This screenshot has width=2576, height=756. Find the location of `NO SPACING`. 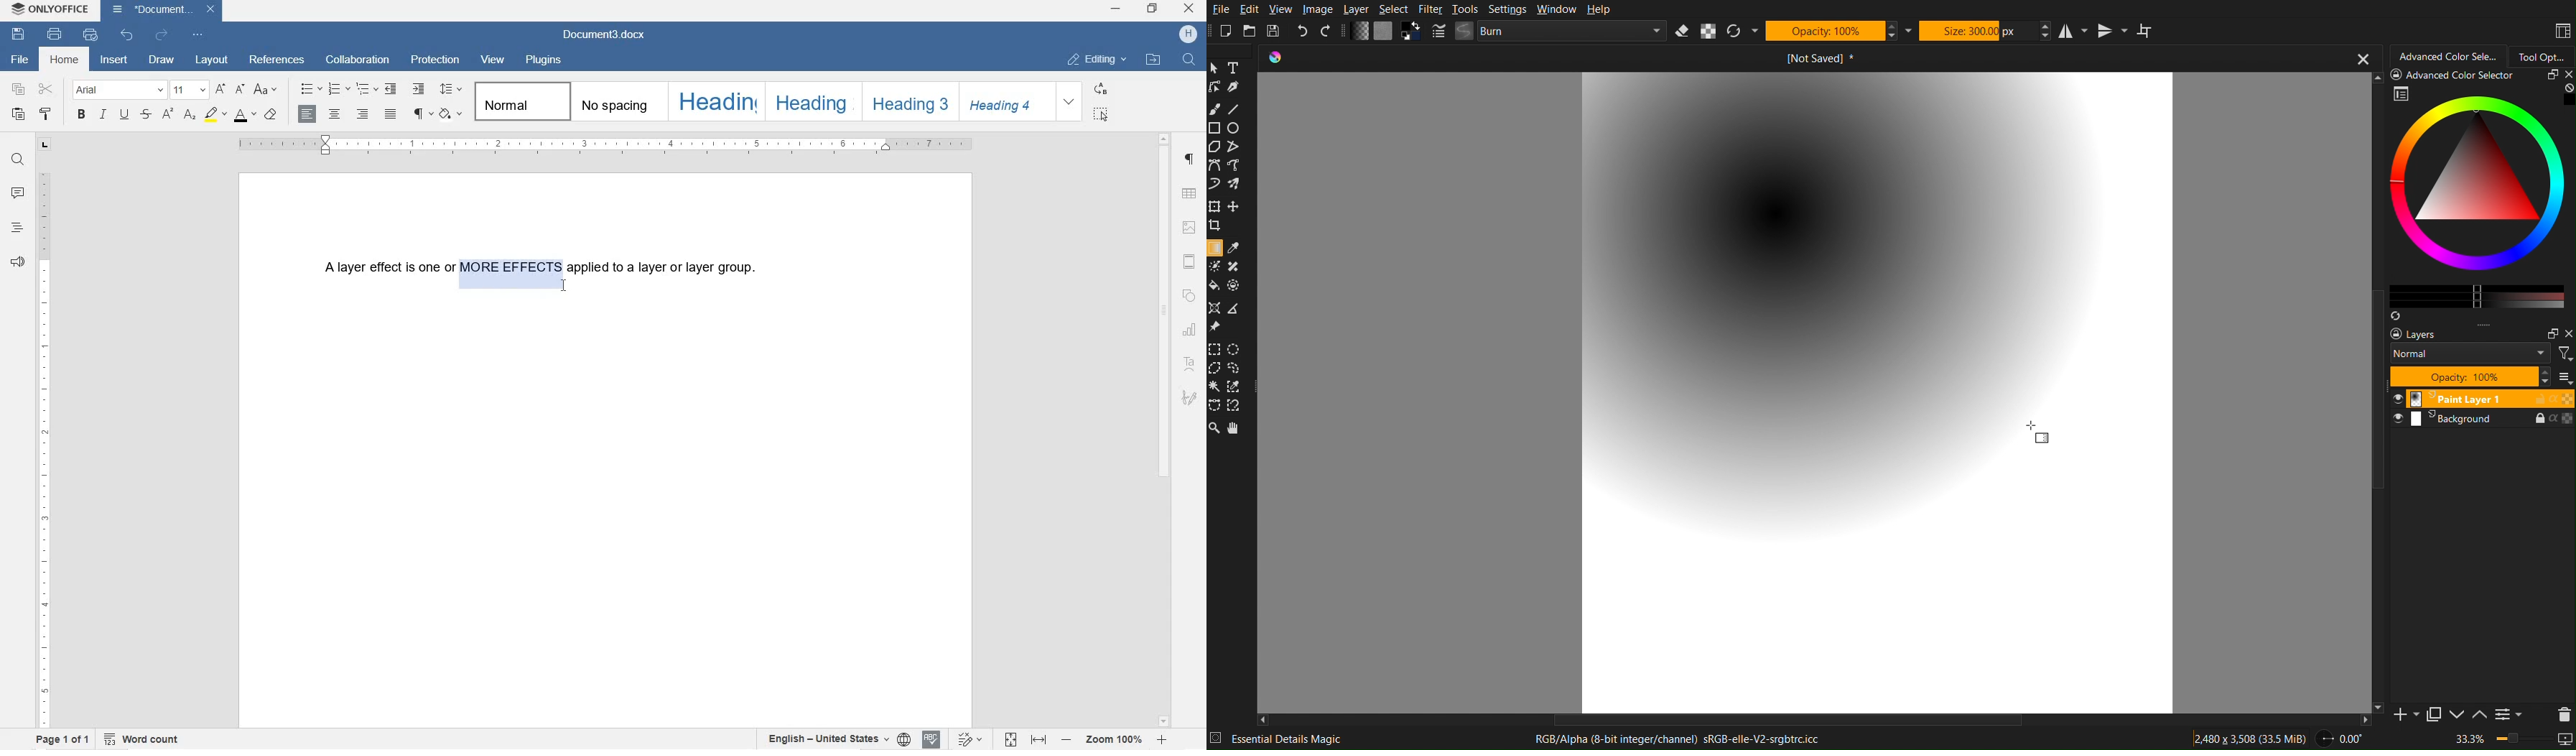

NO SPACING is located at coordinates (615, 101).